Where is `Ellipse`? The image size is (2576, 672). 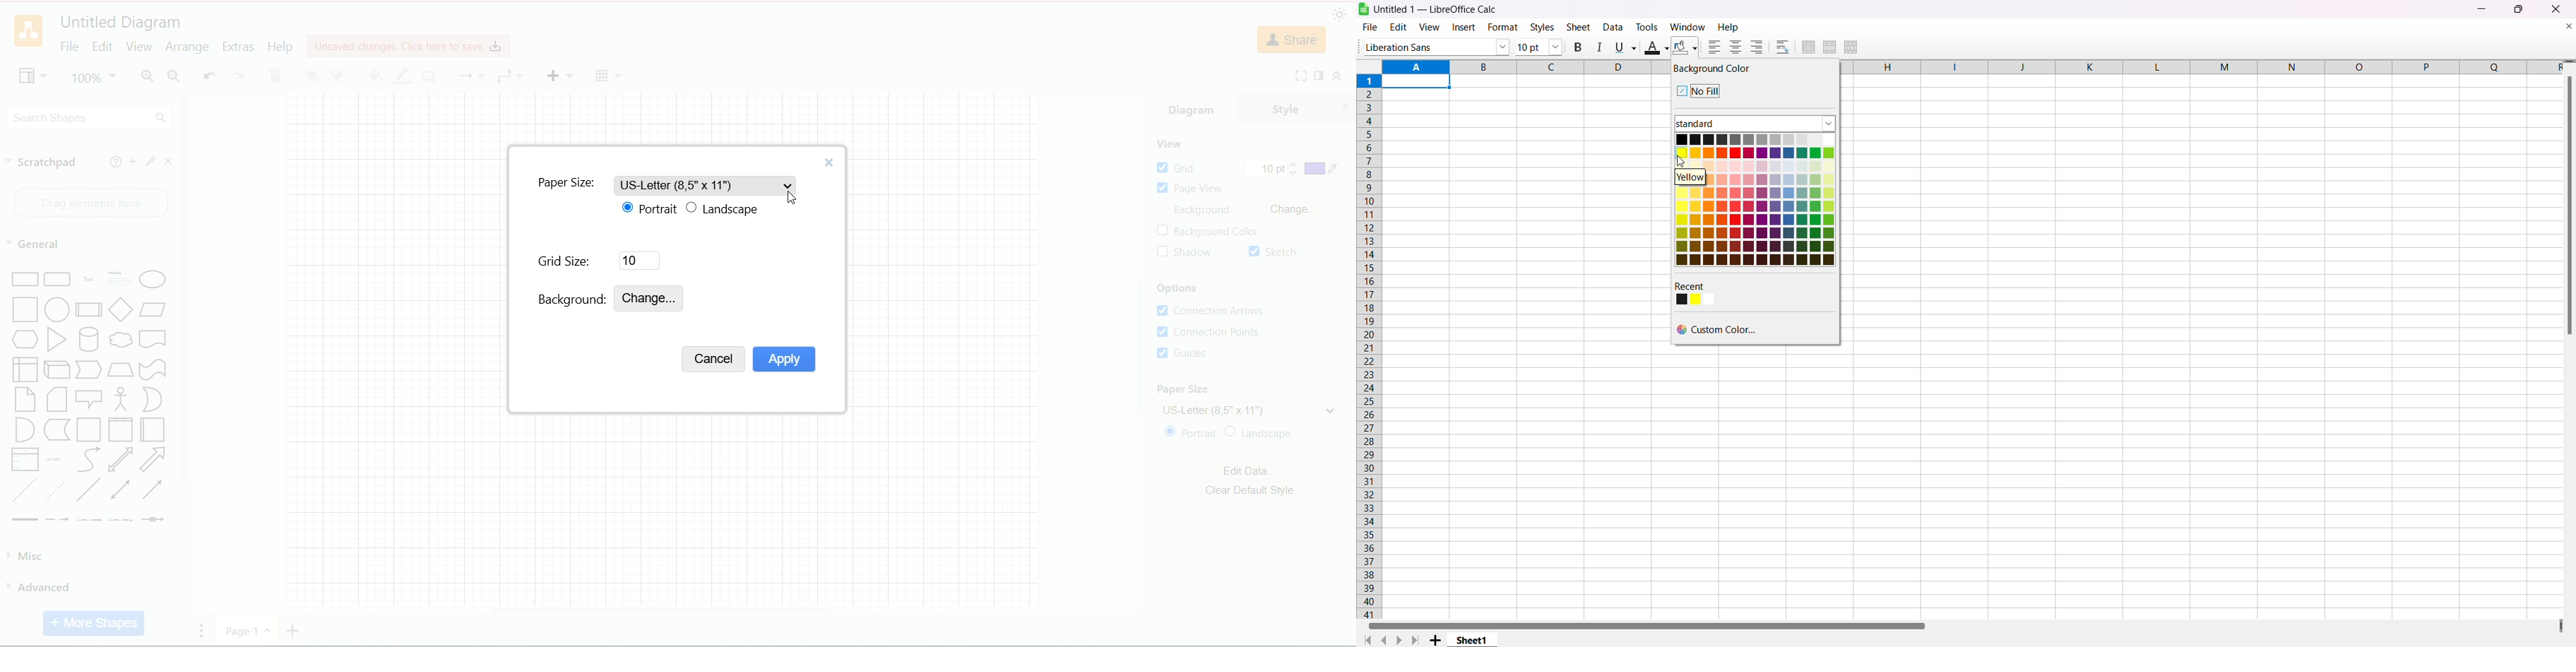
Ellipse is located at coordinates (153, 282).